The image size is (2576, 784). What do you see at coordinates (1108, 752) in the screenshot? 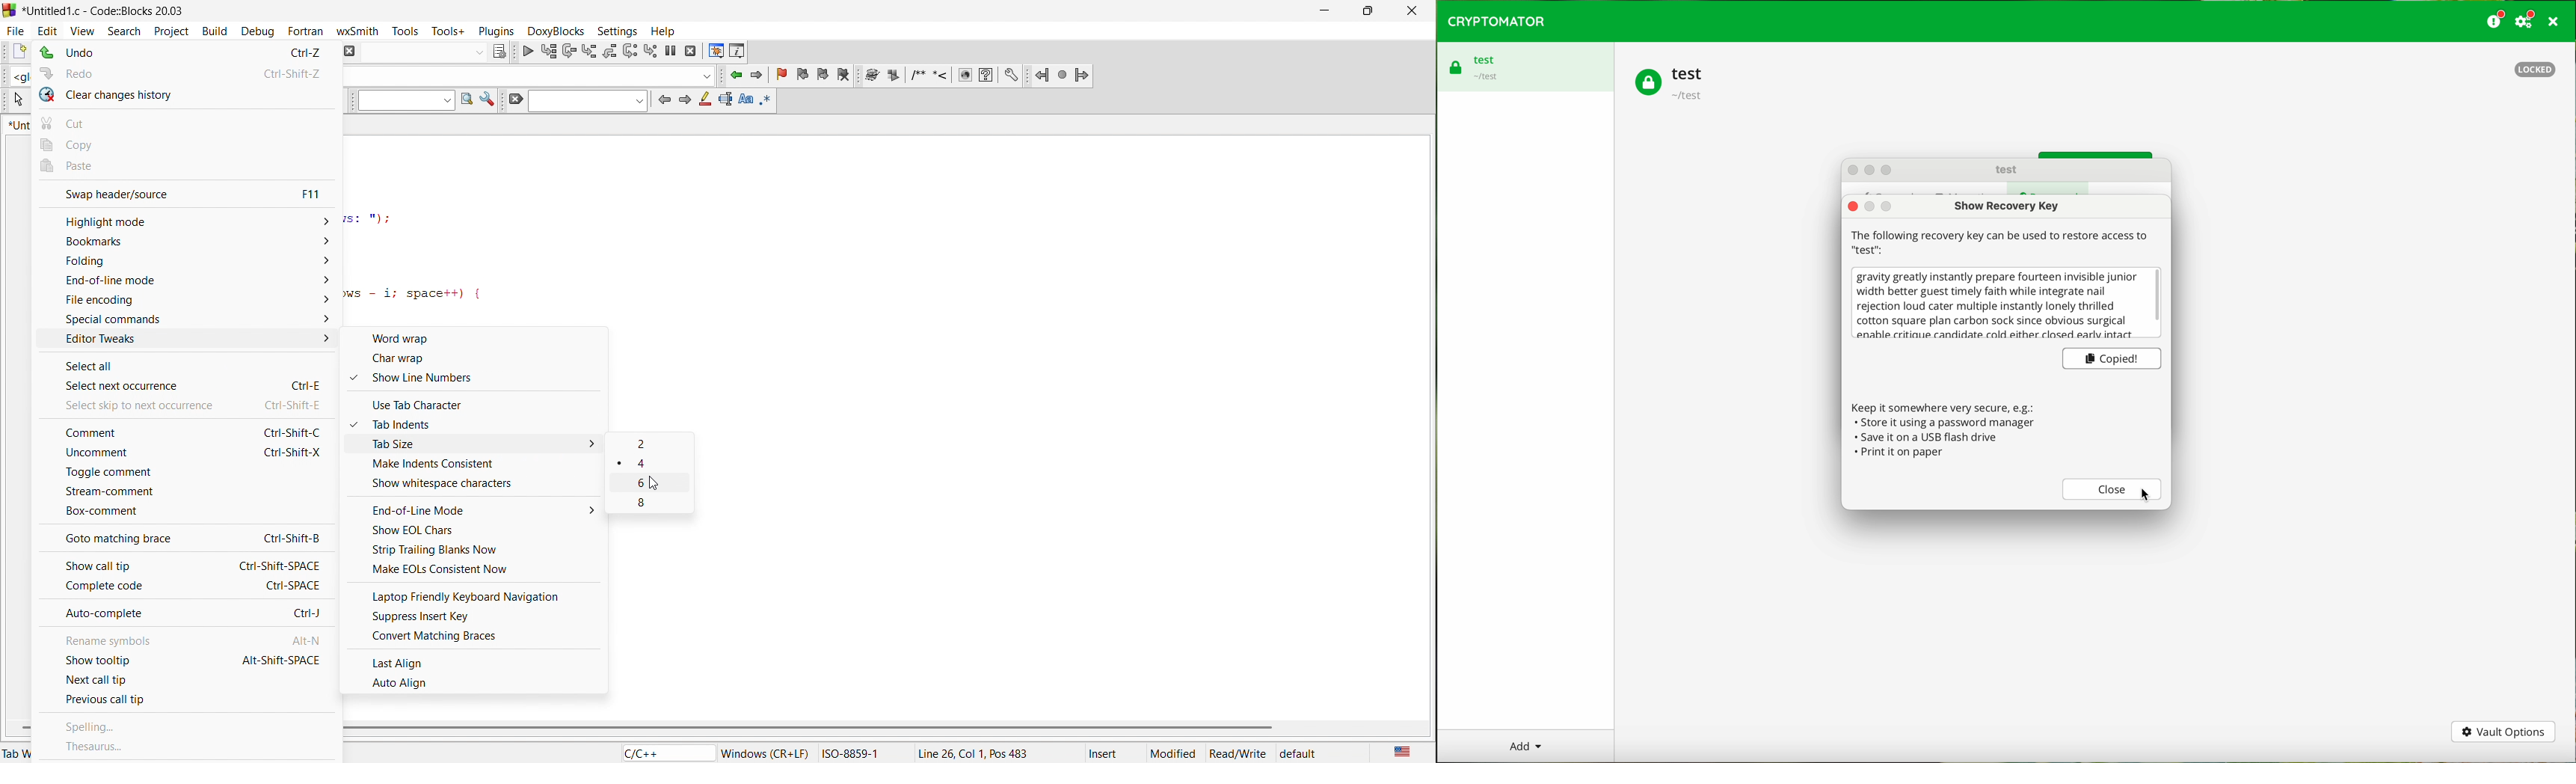
I see `insert` at bounding box center [1108, 752].